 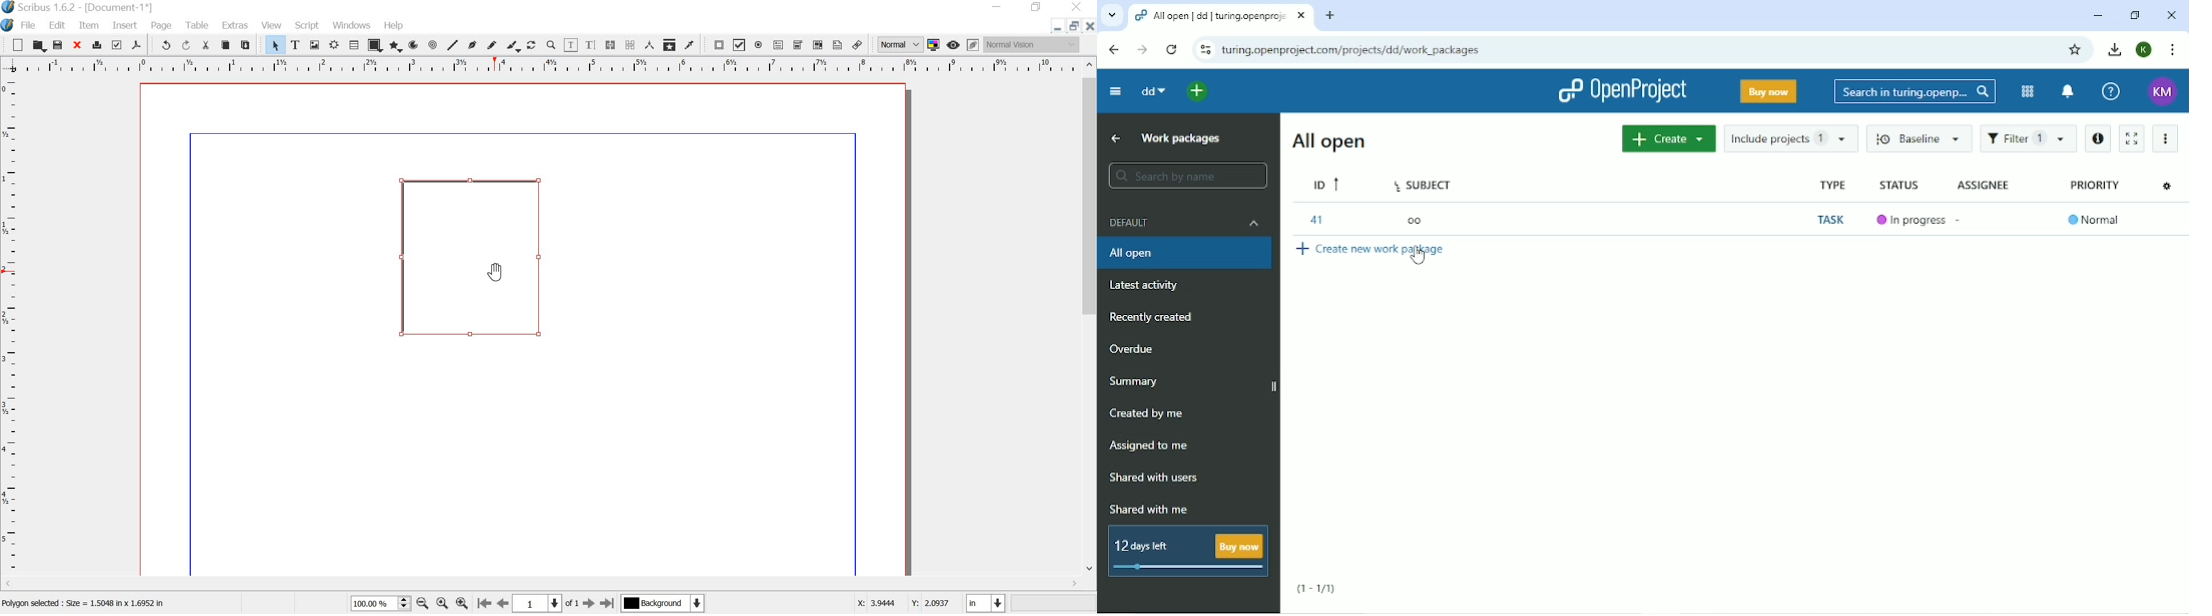 What do you see at coordinates (1907, 220) in the screenshot?
I see `In progress` at bounding box center [1907, 220].